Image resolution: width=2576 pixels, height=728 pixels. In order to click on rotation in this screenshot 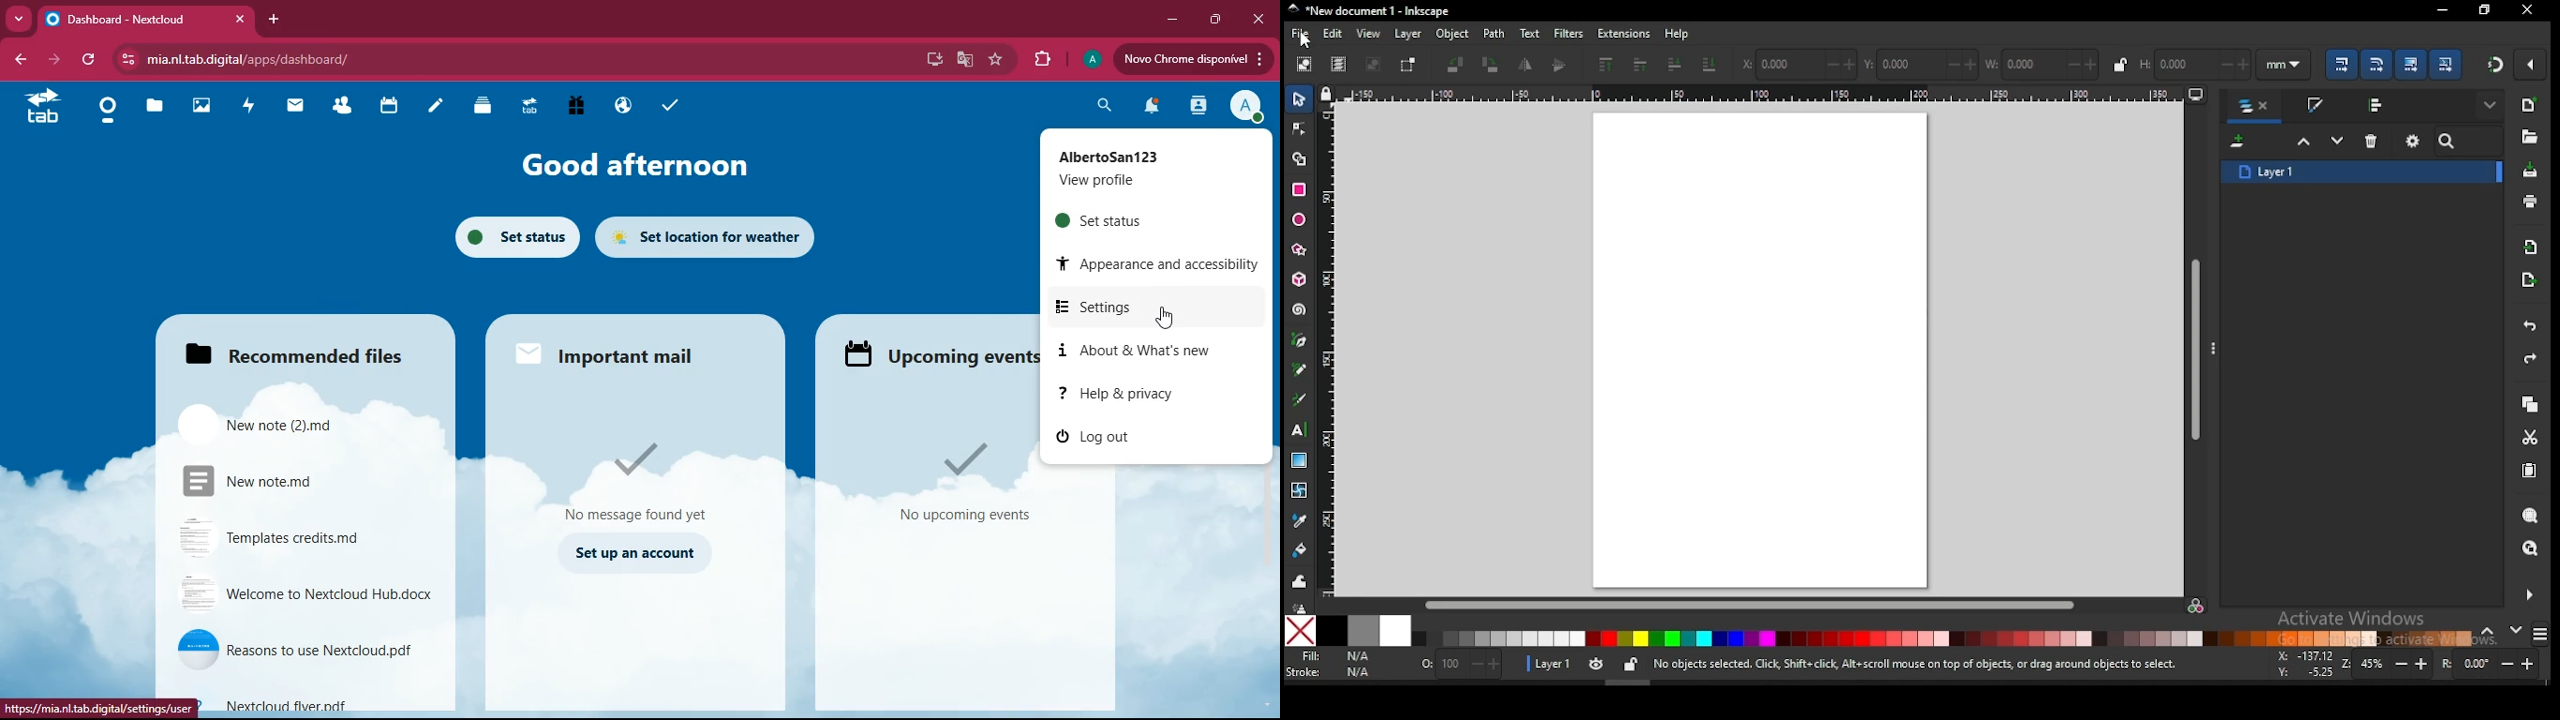, I will do `click(2494, 664)`.